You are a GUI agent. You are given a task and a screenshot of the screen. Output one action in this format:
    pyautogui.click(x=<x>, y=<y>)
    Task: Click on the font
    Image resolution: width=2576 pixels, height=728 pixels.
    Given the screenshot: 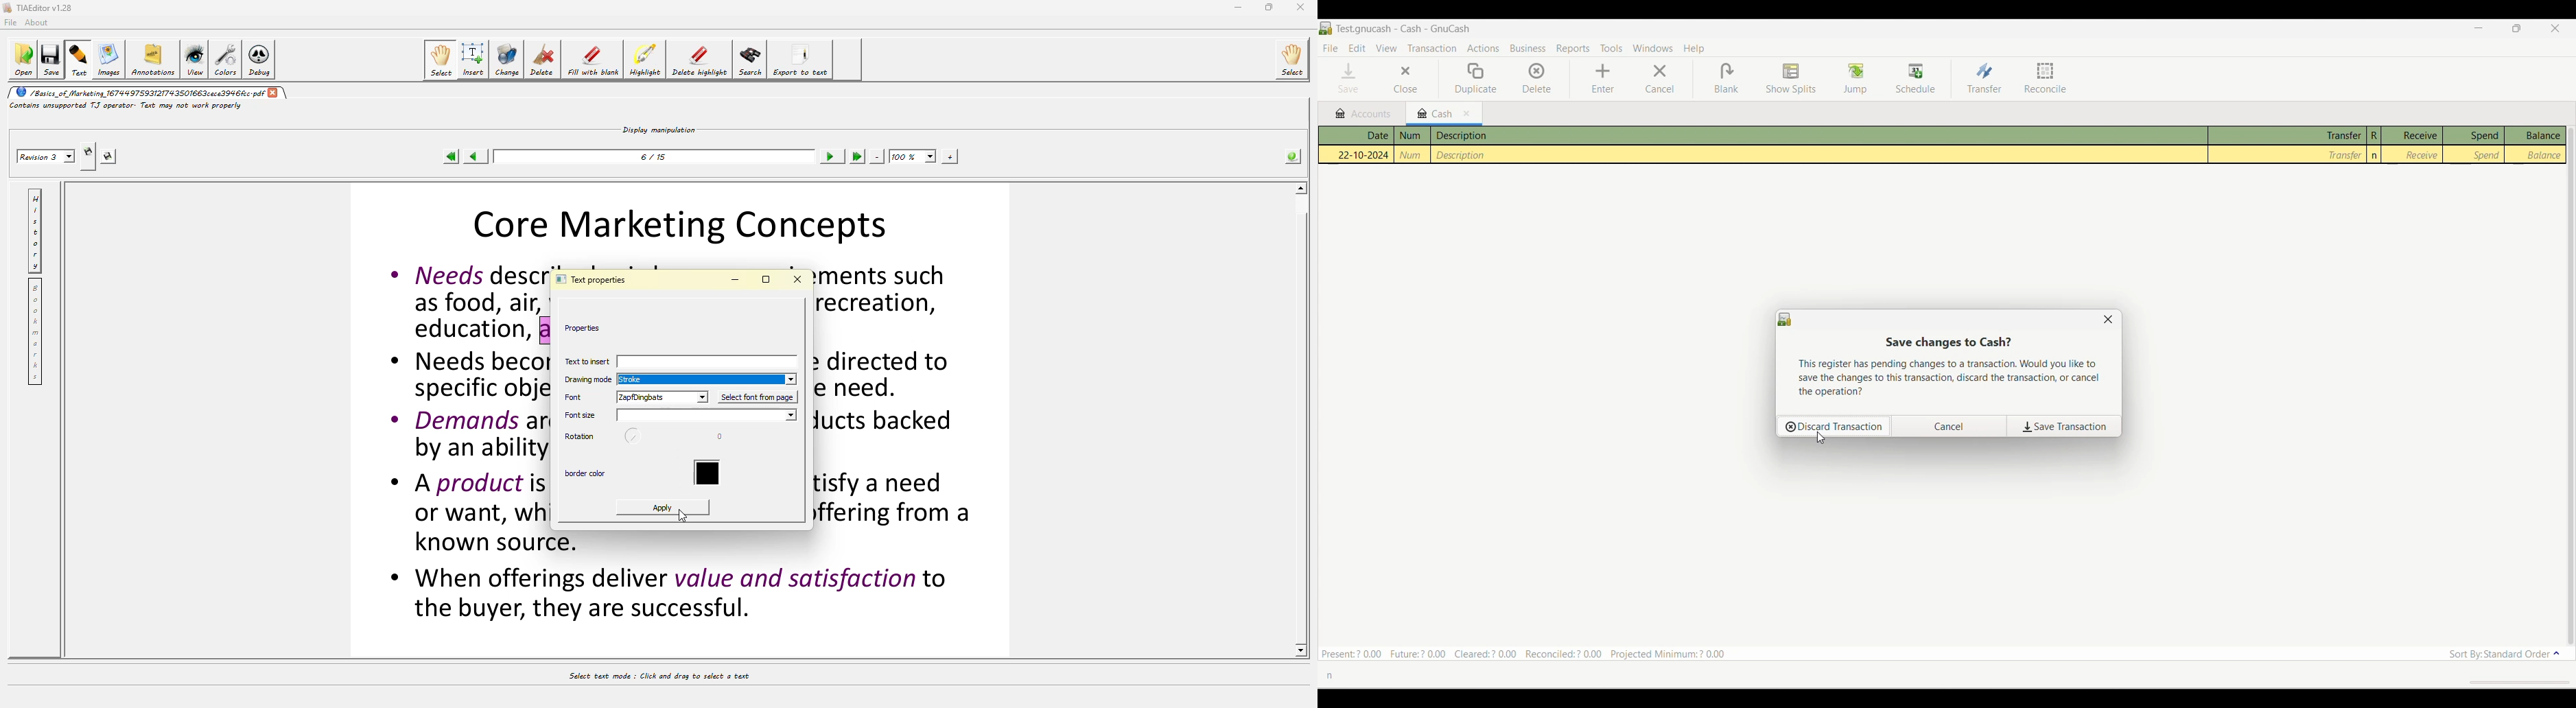 What is the action you would take?
    pyautogui.click(x=578, y=397)
    